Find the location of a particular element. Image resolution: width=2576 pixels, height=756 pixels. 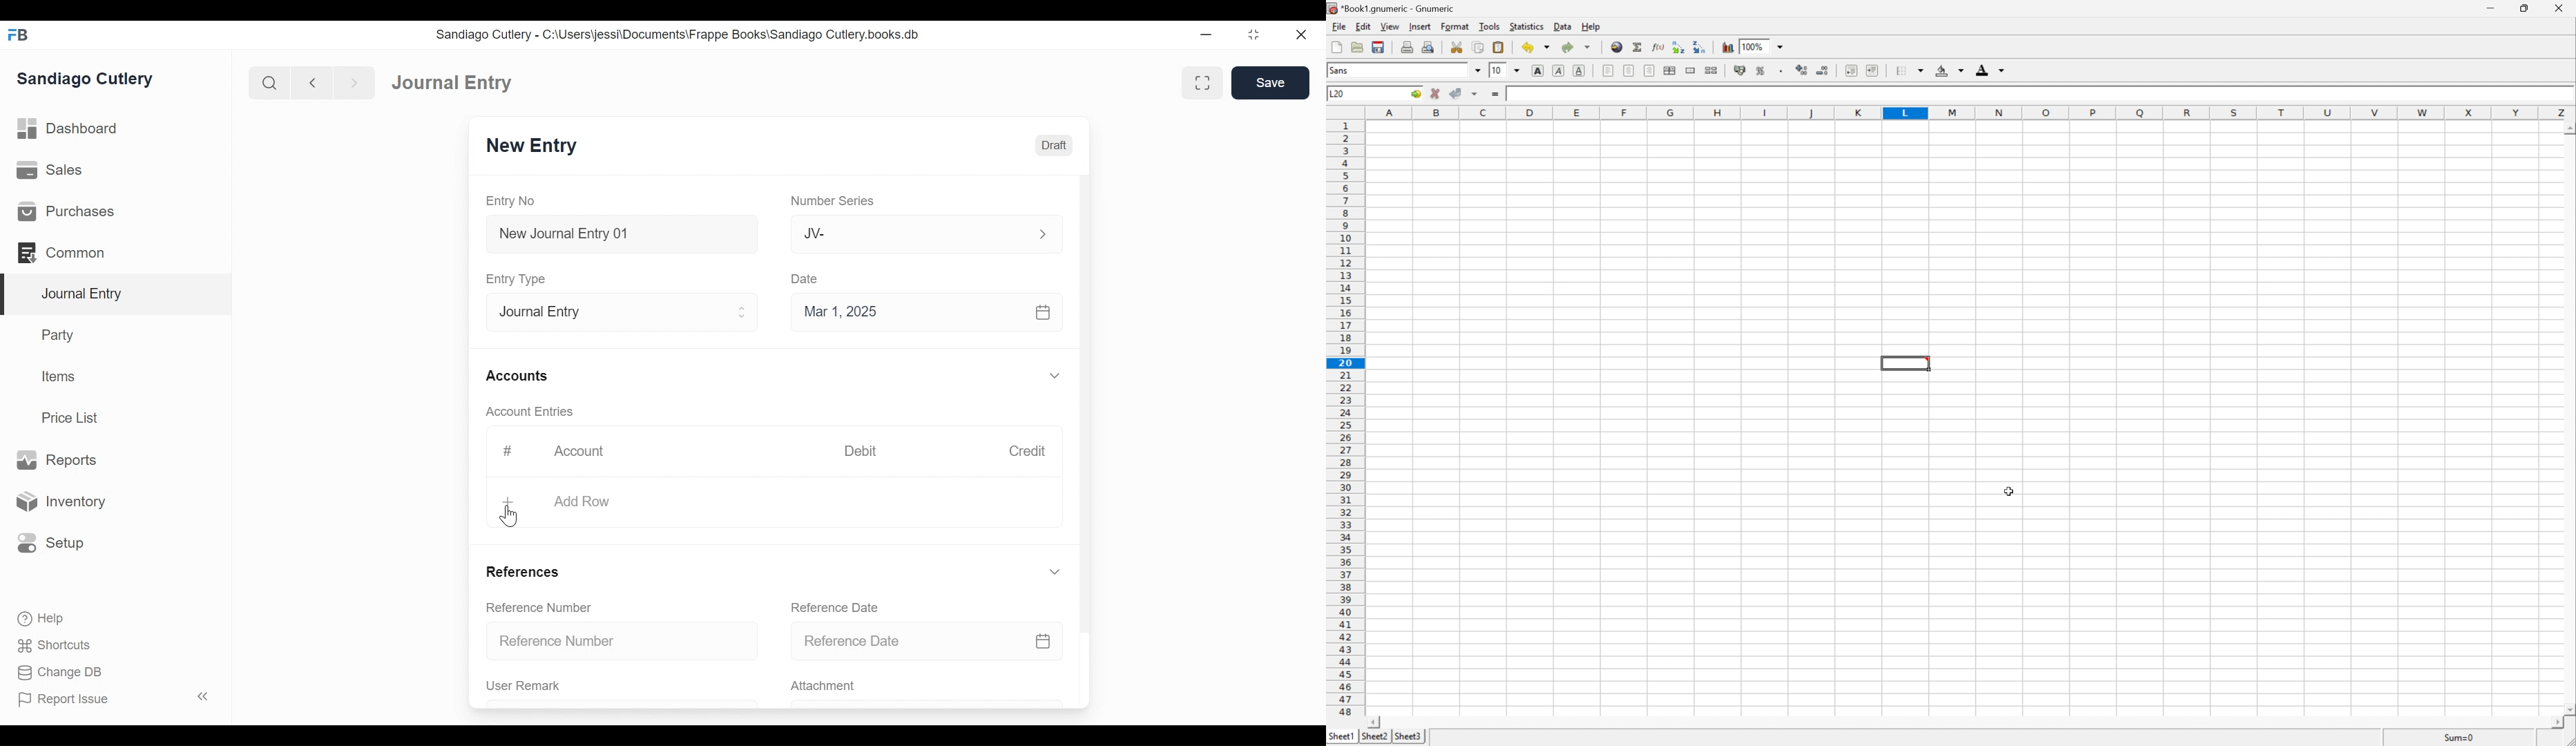

Format is located at coordinates (1454, 25).